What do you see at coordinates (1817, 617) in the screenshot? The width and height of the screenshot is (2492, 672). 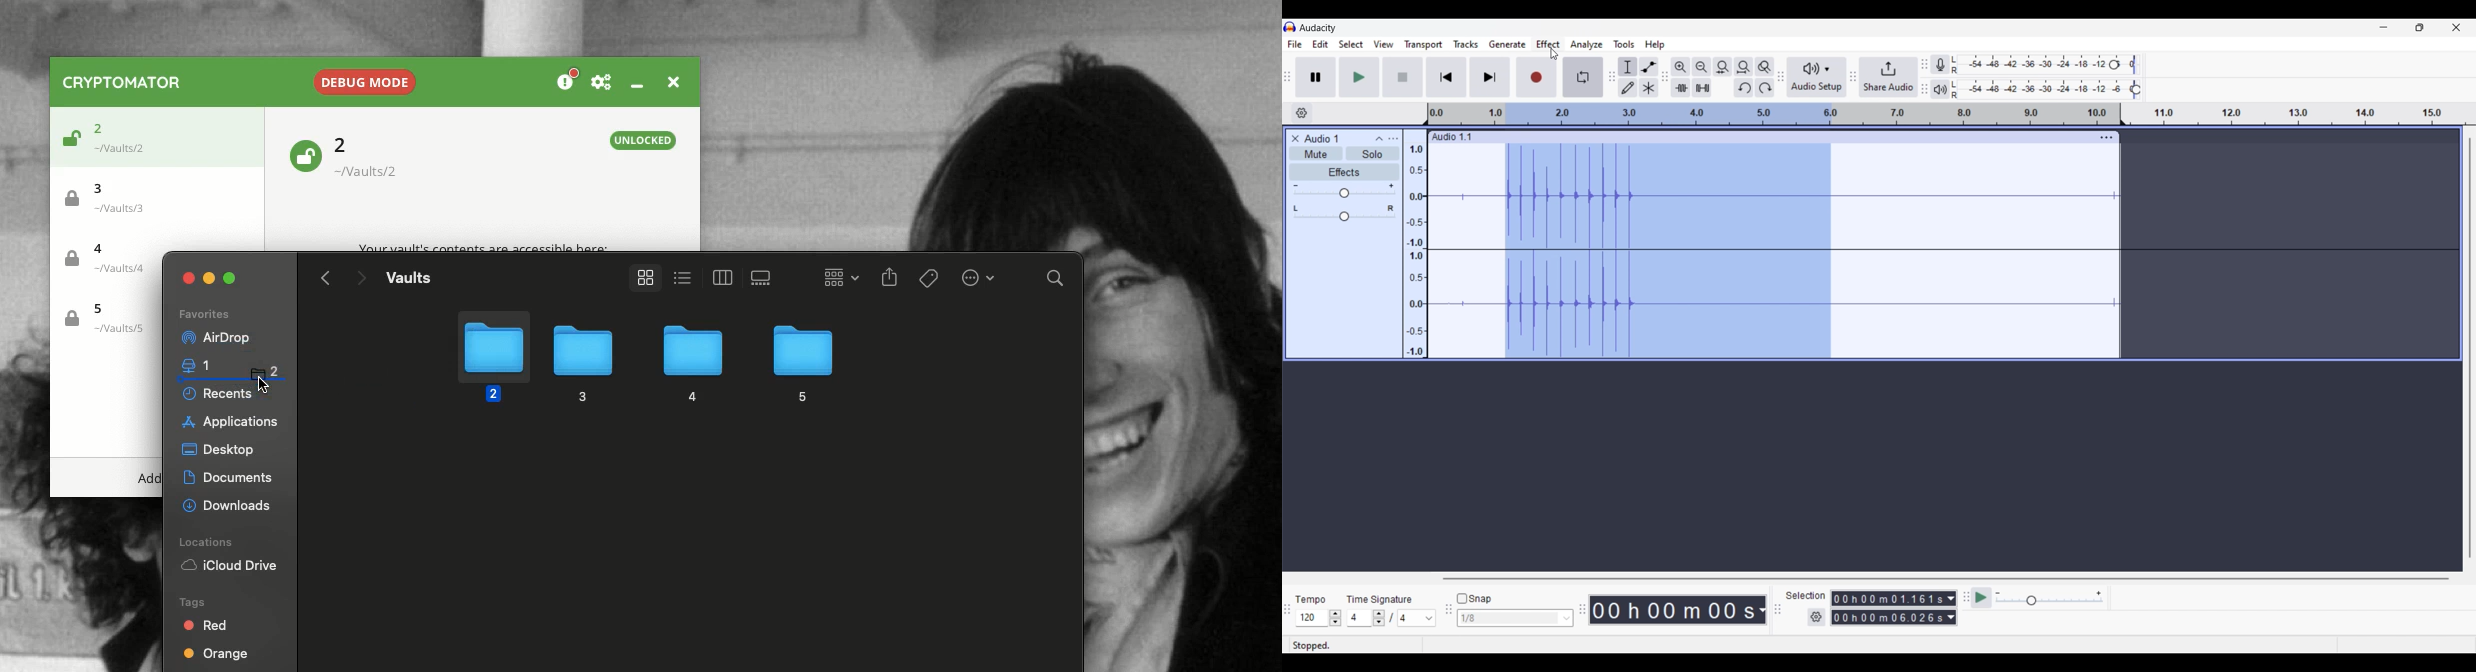 I see `Selection settings` at bounding box center [1817, 617].